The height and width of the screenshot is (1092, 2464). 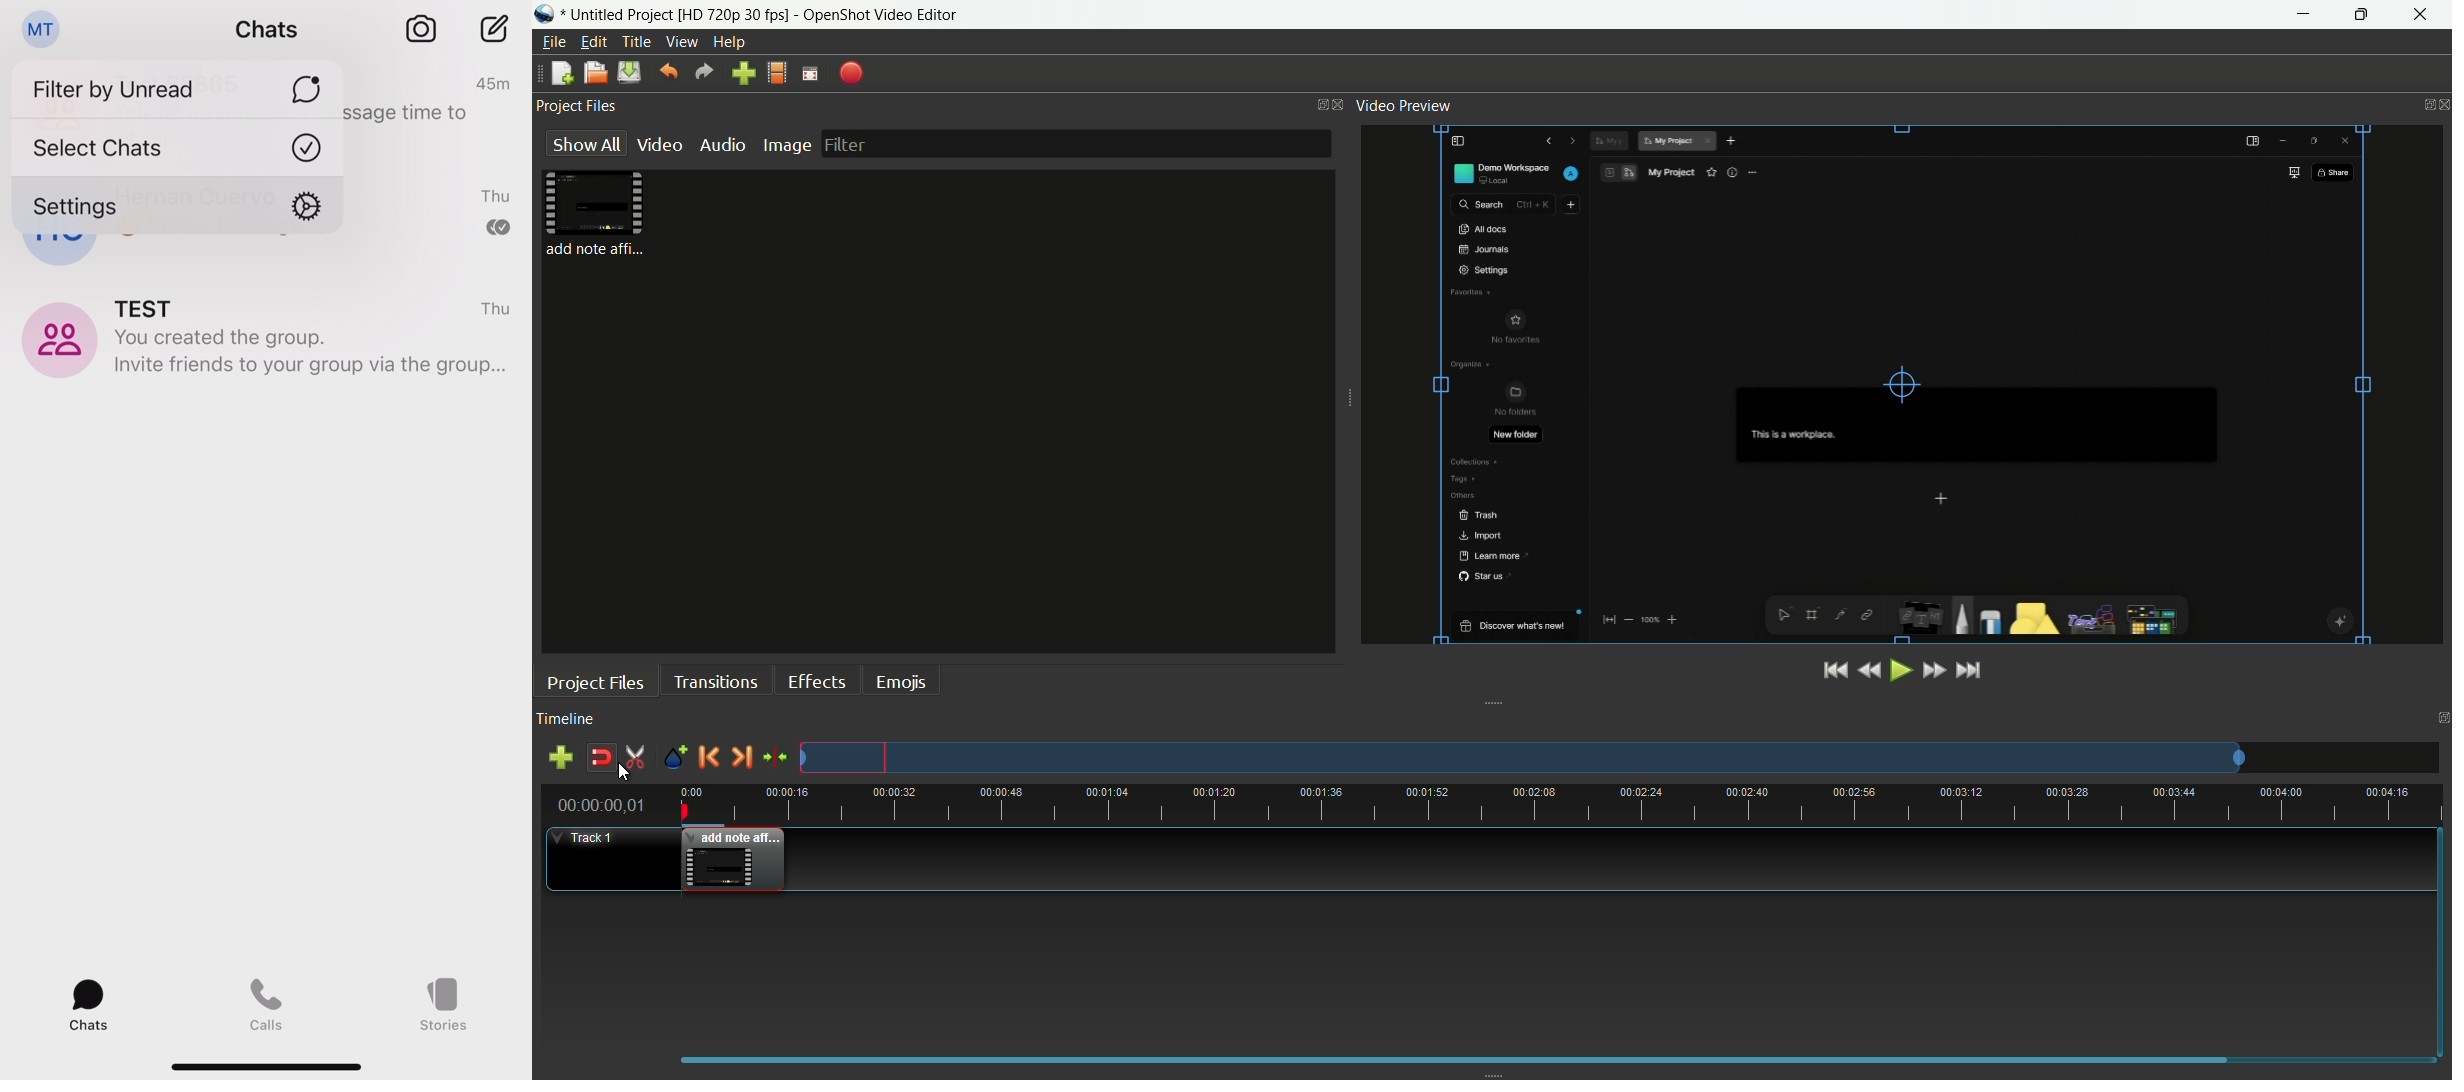 What do you see at coordinates (1969, 670) in the screenshot?
I see `jump to end` at bounding box center [1969, 670].